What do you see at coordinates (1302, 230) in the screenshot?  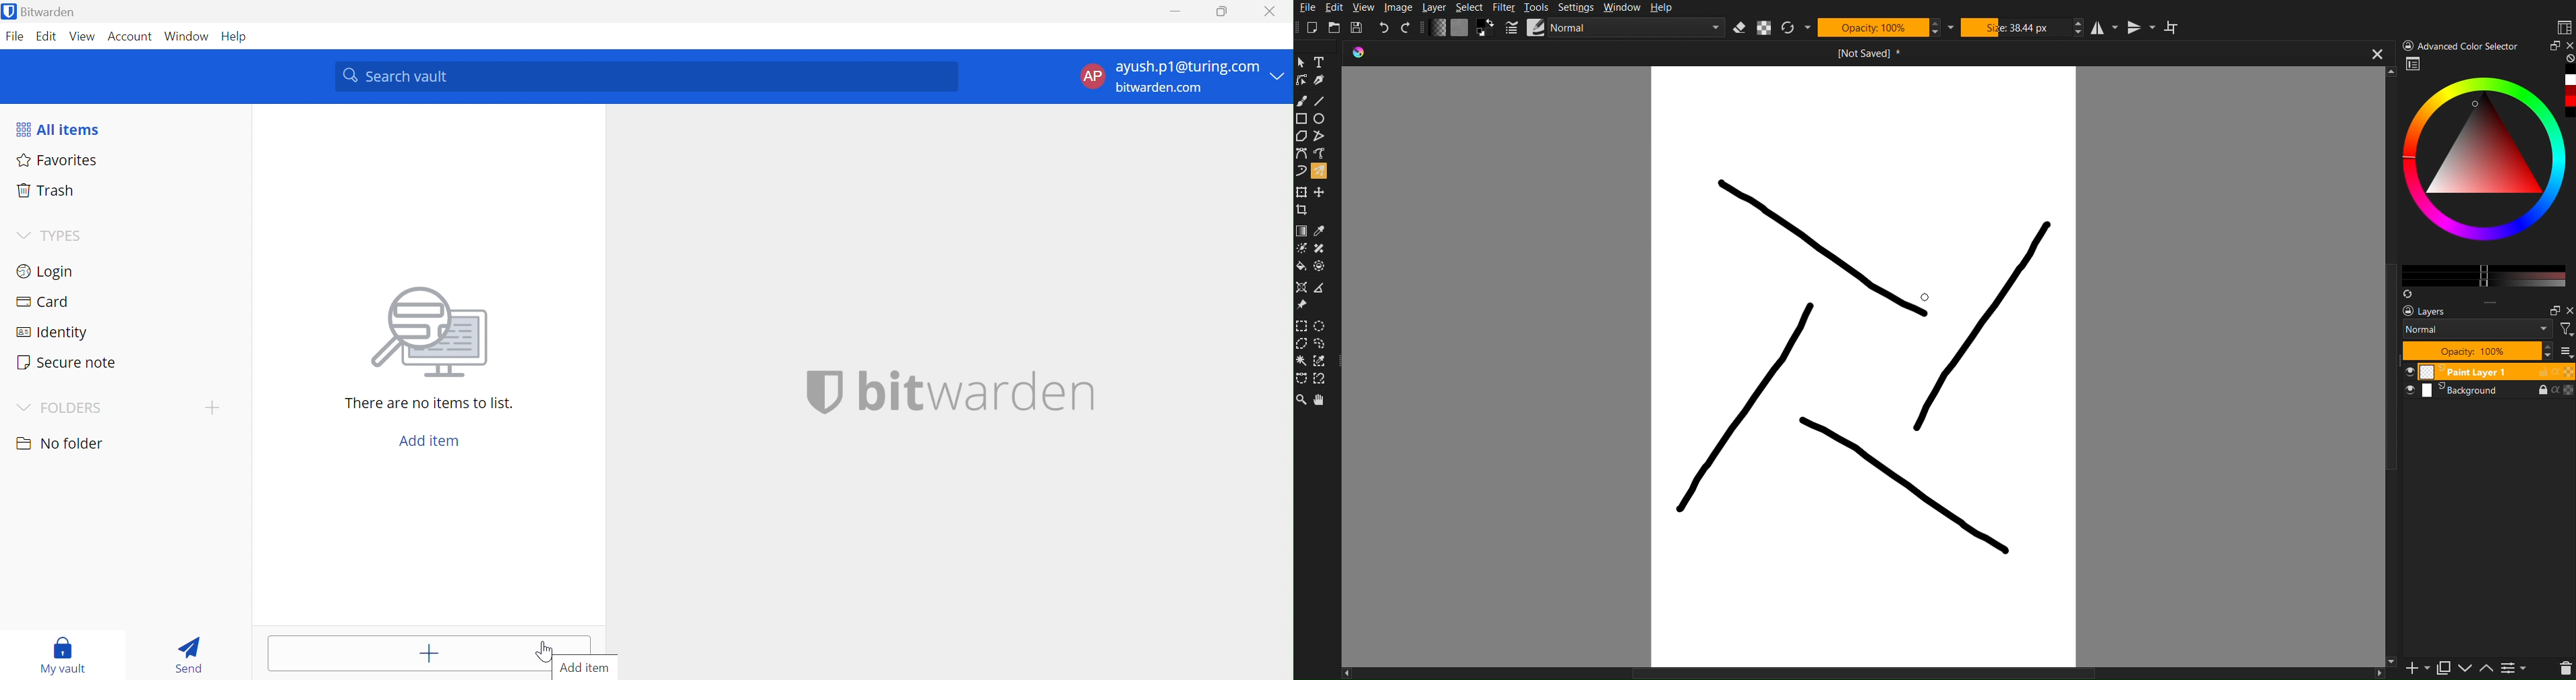 I see `Gradient` at bounding box center [1302, 230].